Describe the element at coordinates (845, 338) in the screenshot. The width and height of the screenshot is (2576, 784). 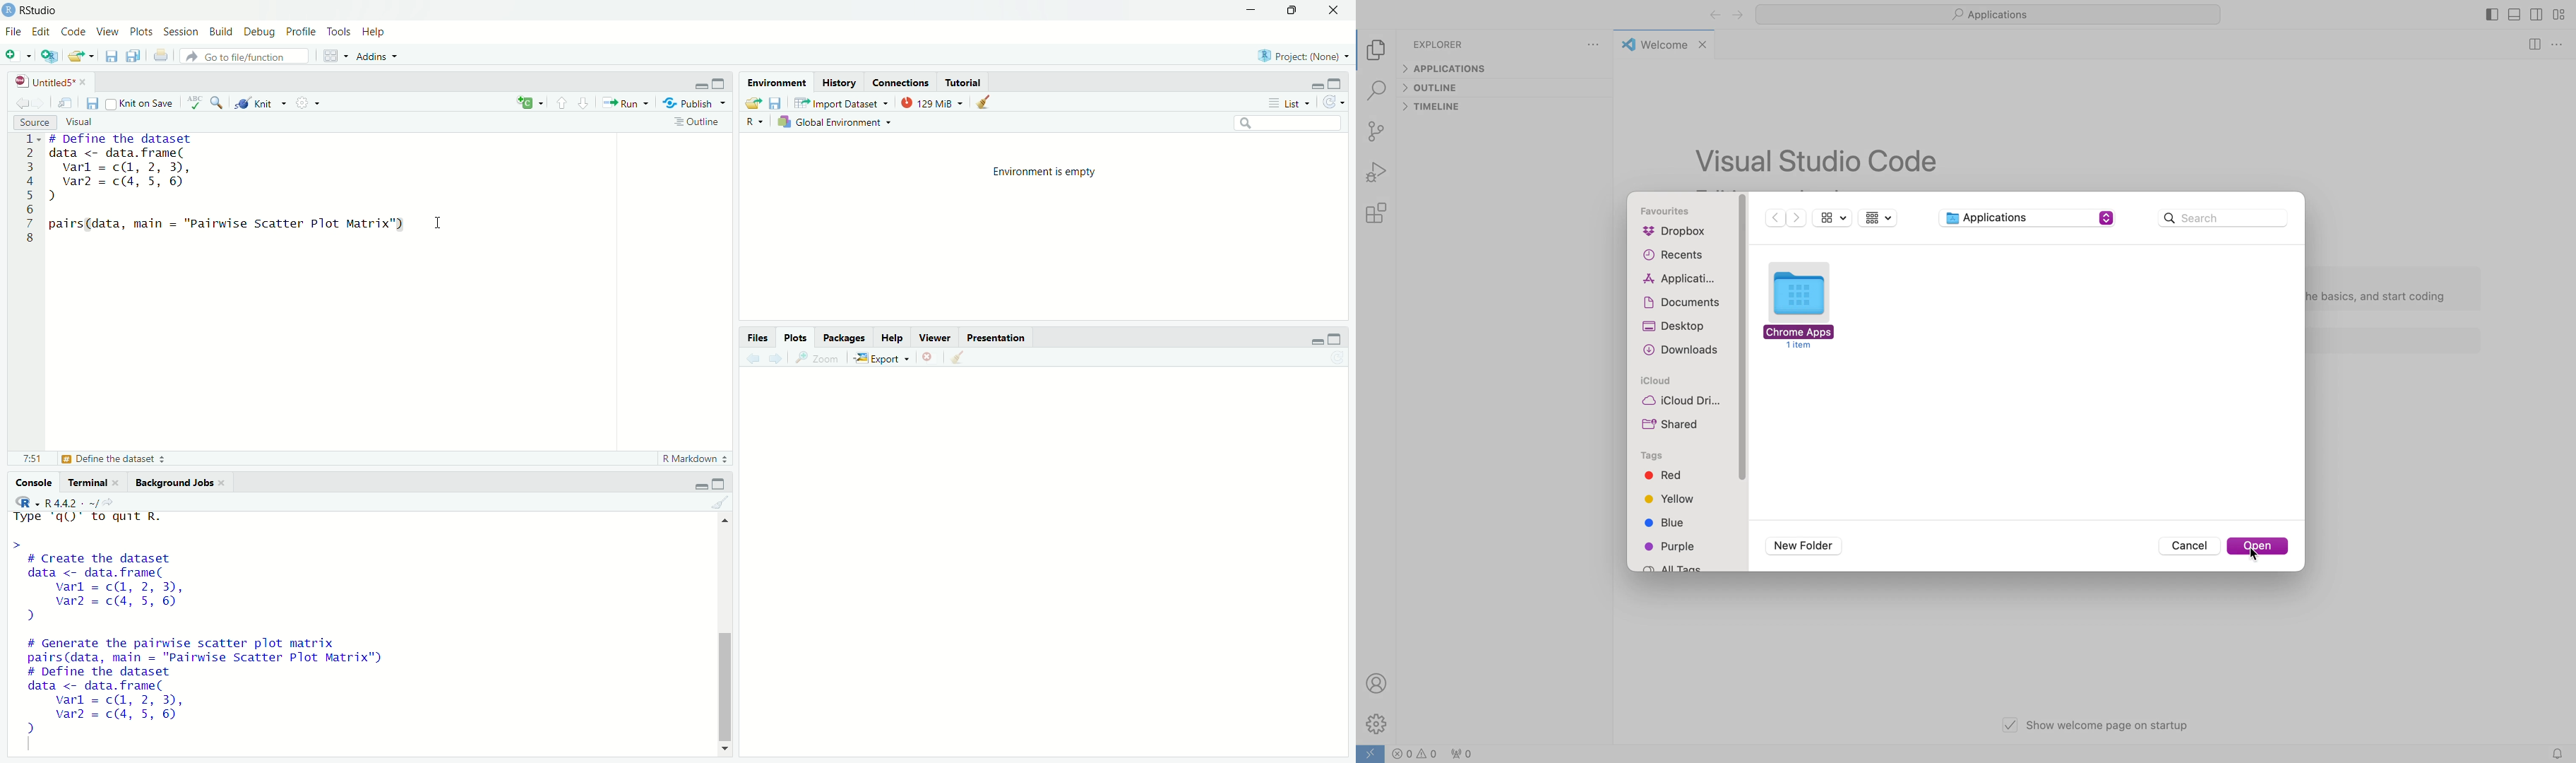
I see `Packages` at that location.